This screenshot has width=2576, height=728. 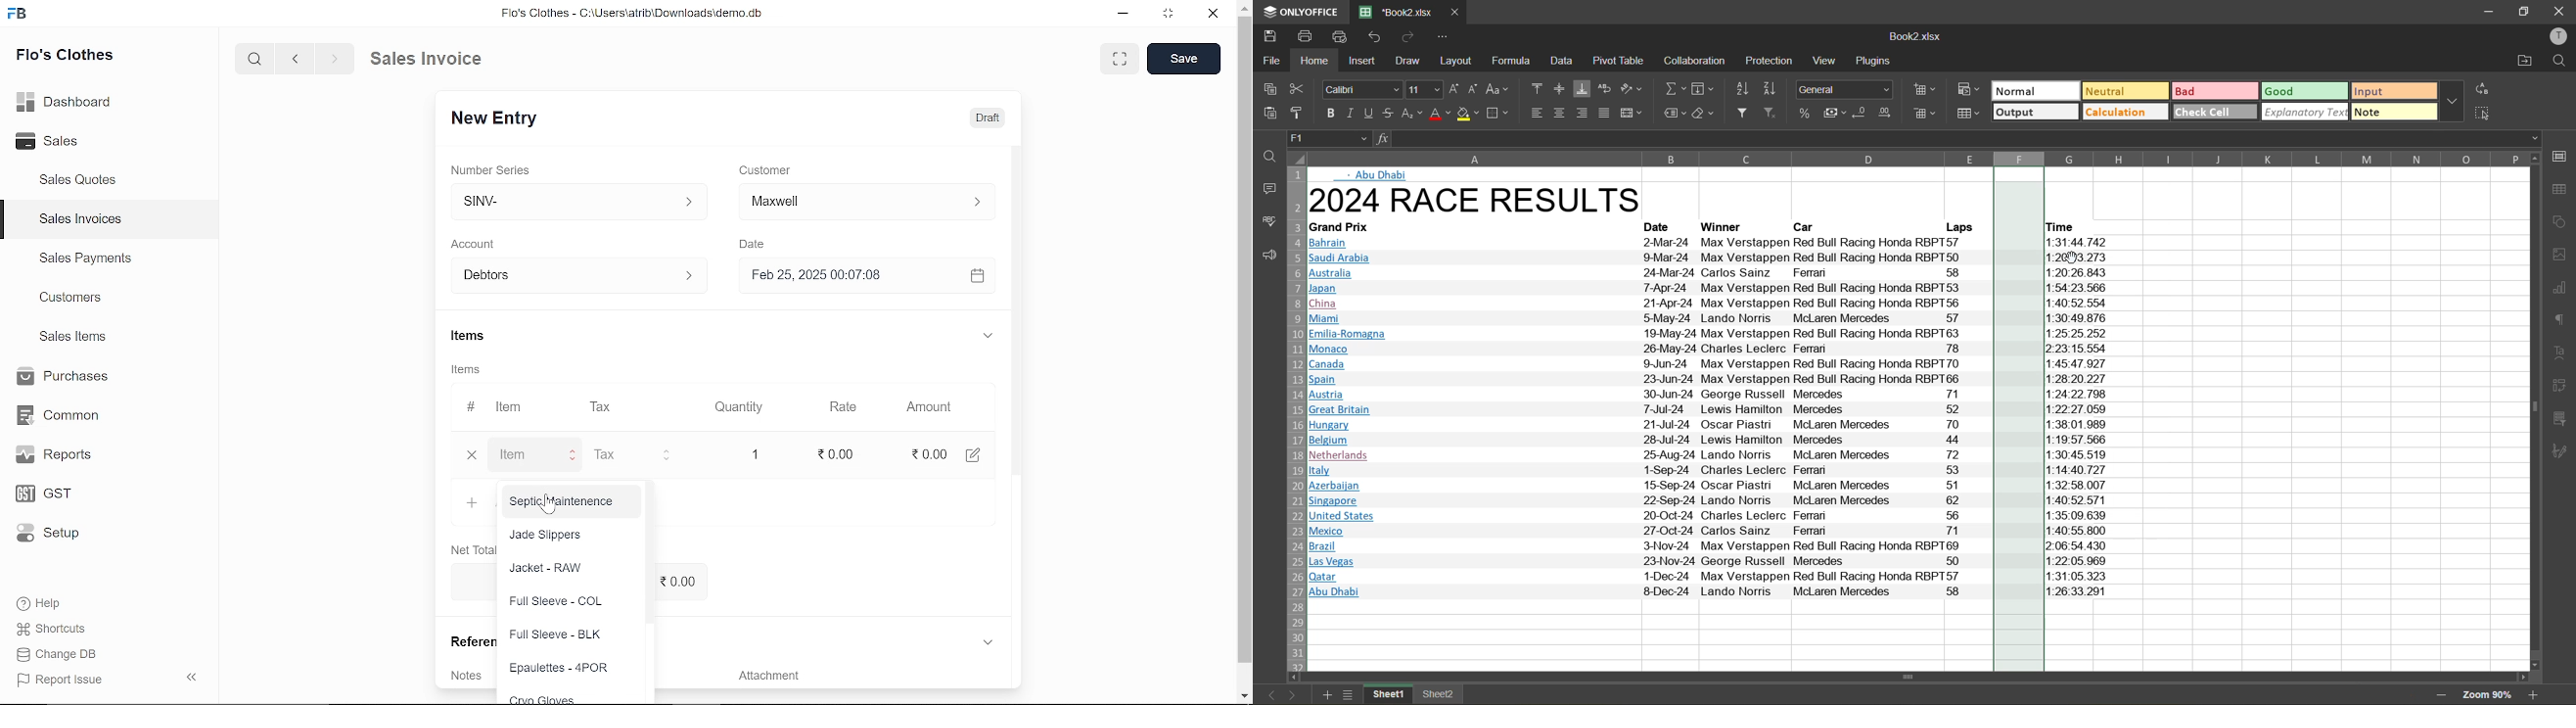 I want to click on Report Issue, so click(x=60, y=679).